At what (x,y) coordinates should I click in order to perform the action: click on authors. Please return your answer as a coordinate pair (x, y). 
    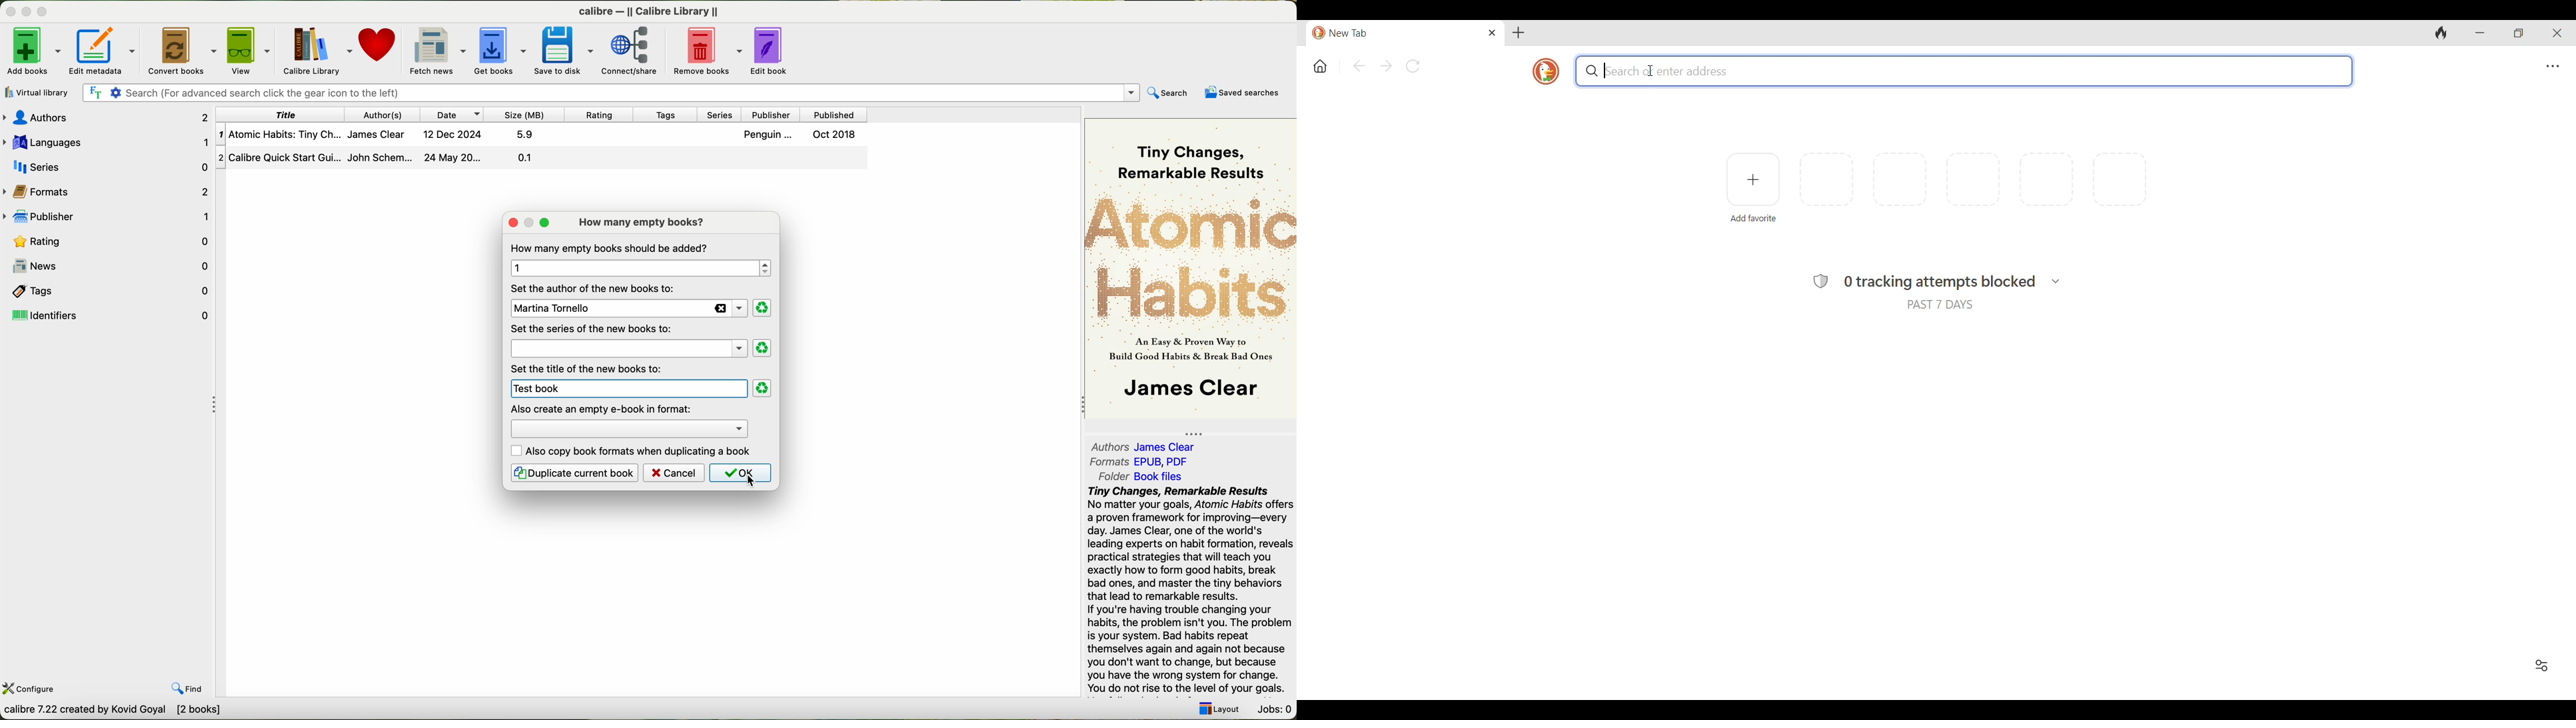
    Looking at the image, I should click on (1149, 446).